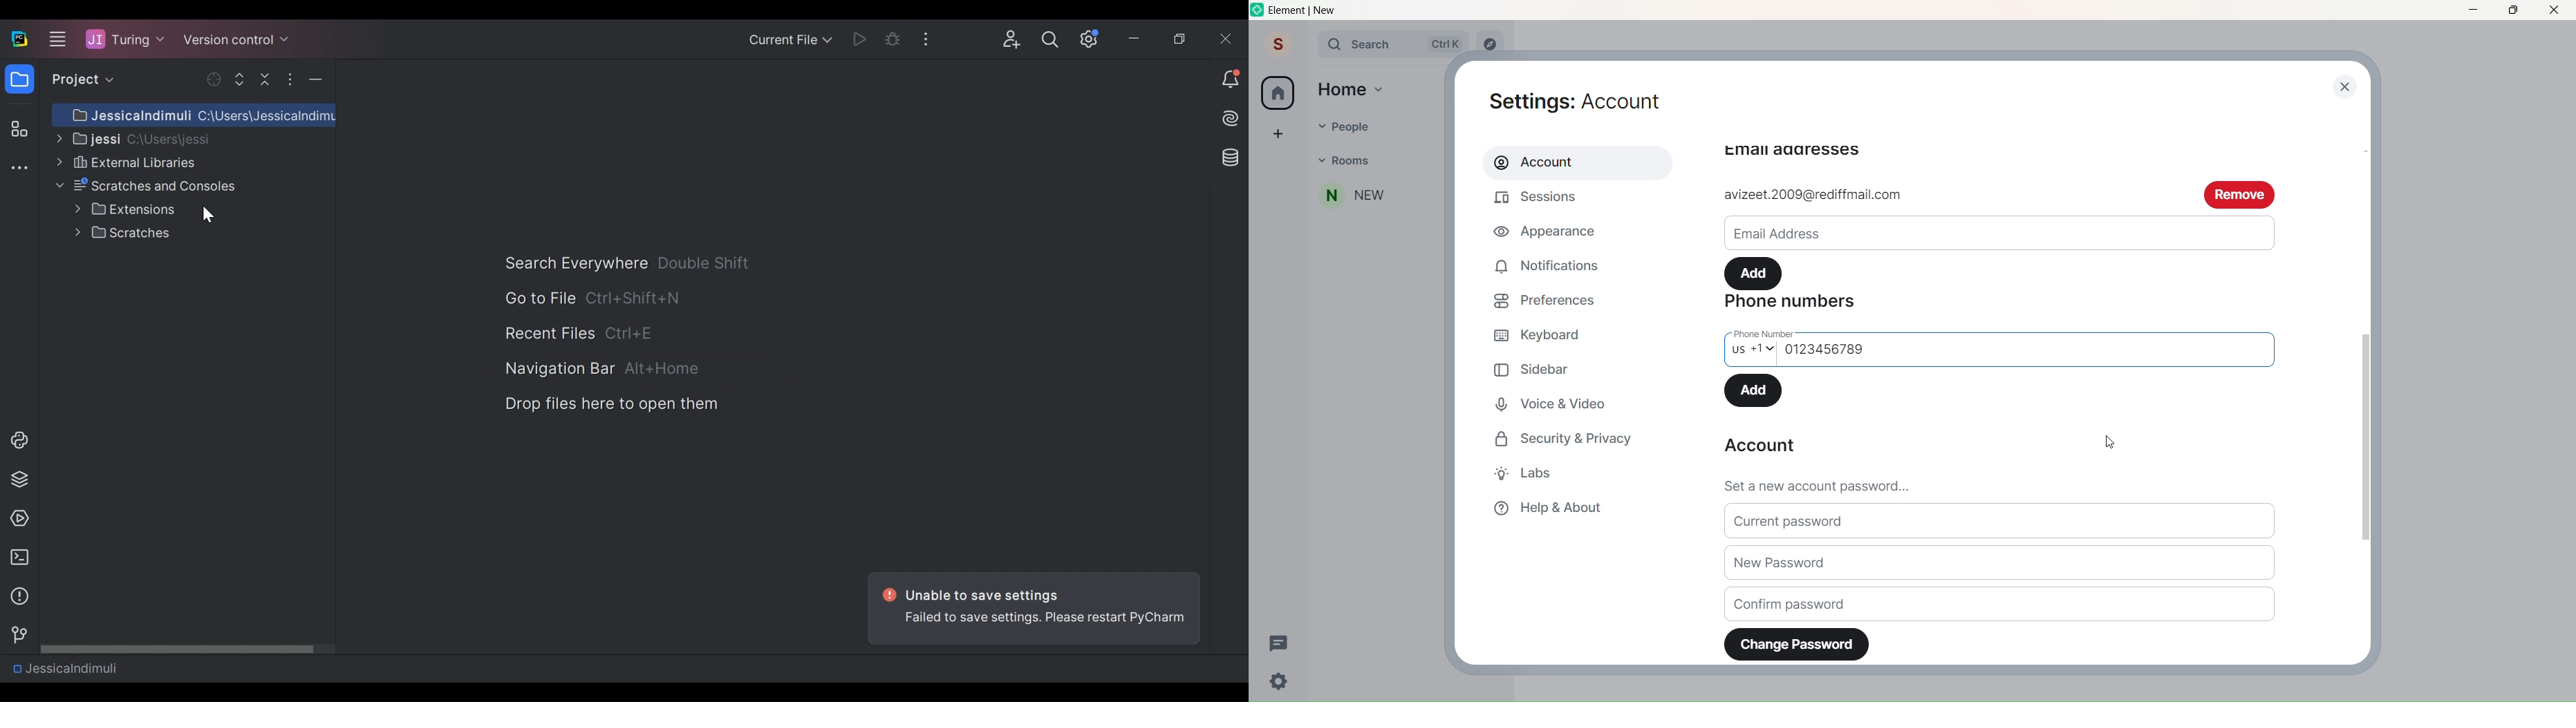 The height and width of the screenshot is (728, 2576). I want to click on Structure, so click(17, 130).